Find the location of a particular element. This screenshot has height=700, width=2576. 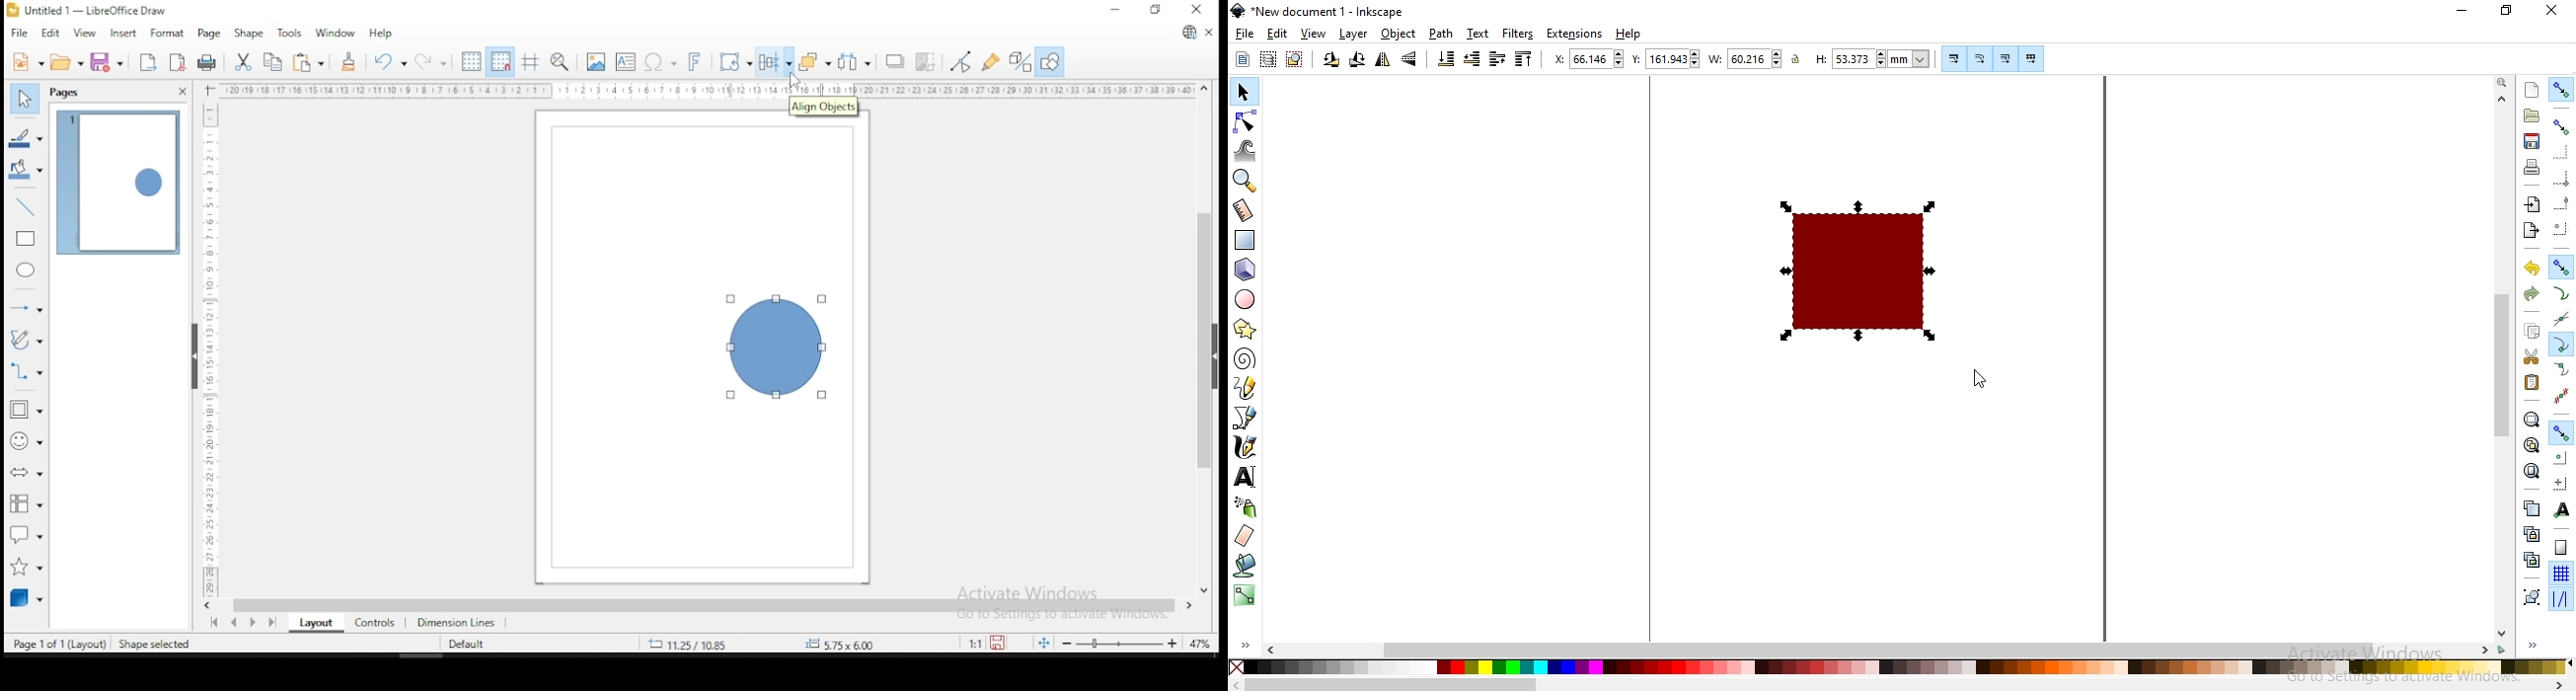

snap an items rotation center is located at coordinates (2559, 481).